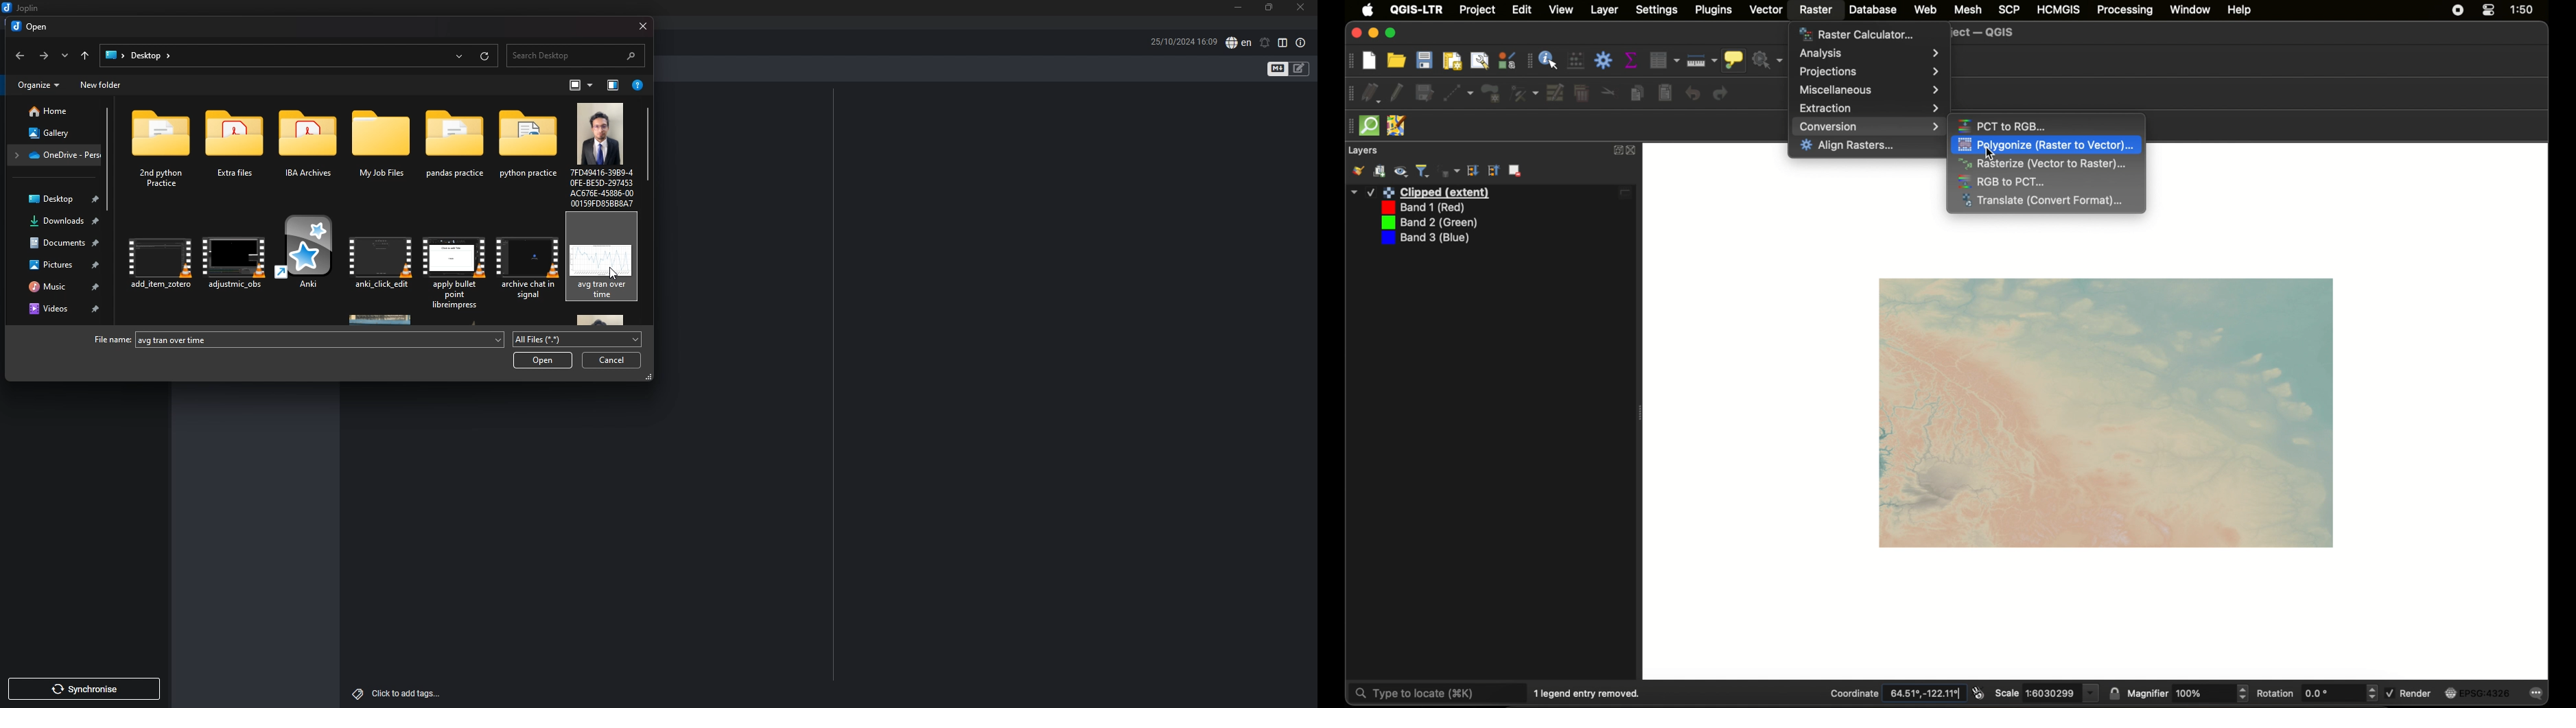  I want to click on vector, so click(1767, 9).